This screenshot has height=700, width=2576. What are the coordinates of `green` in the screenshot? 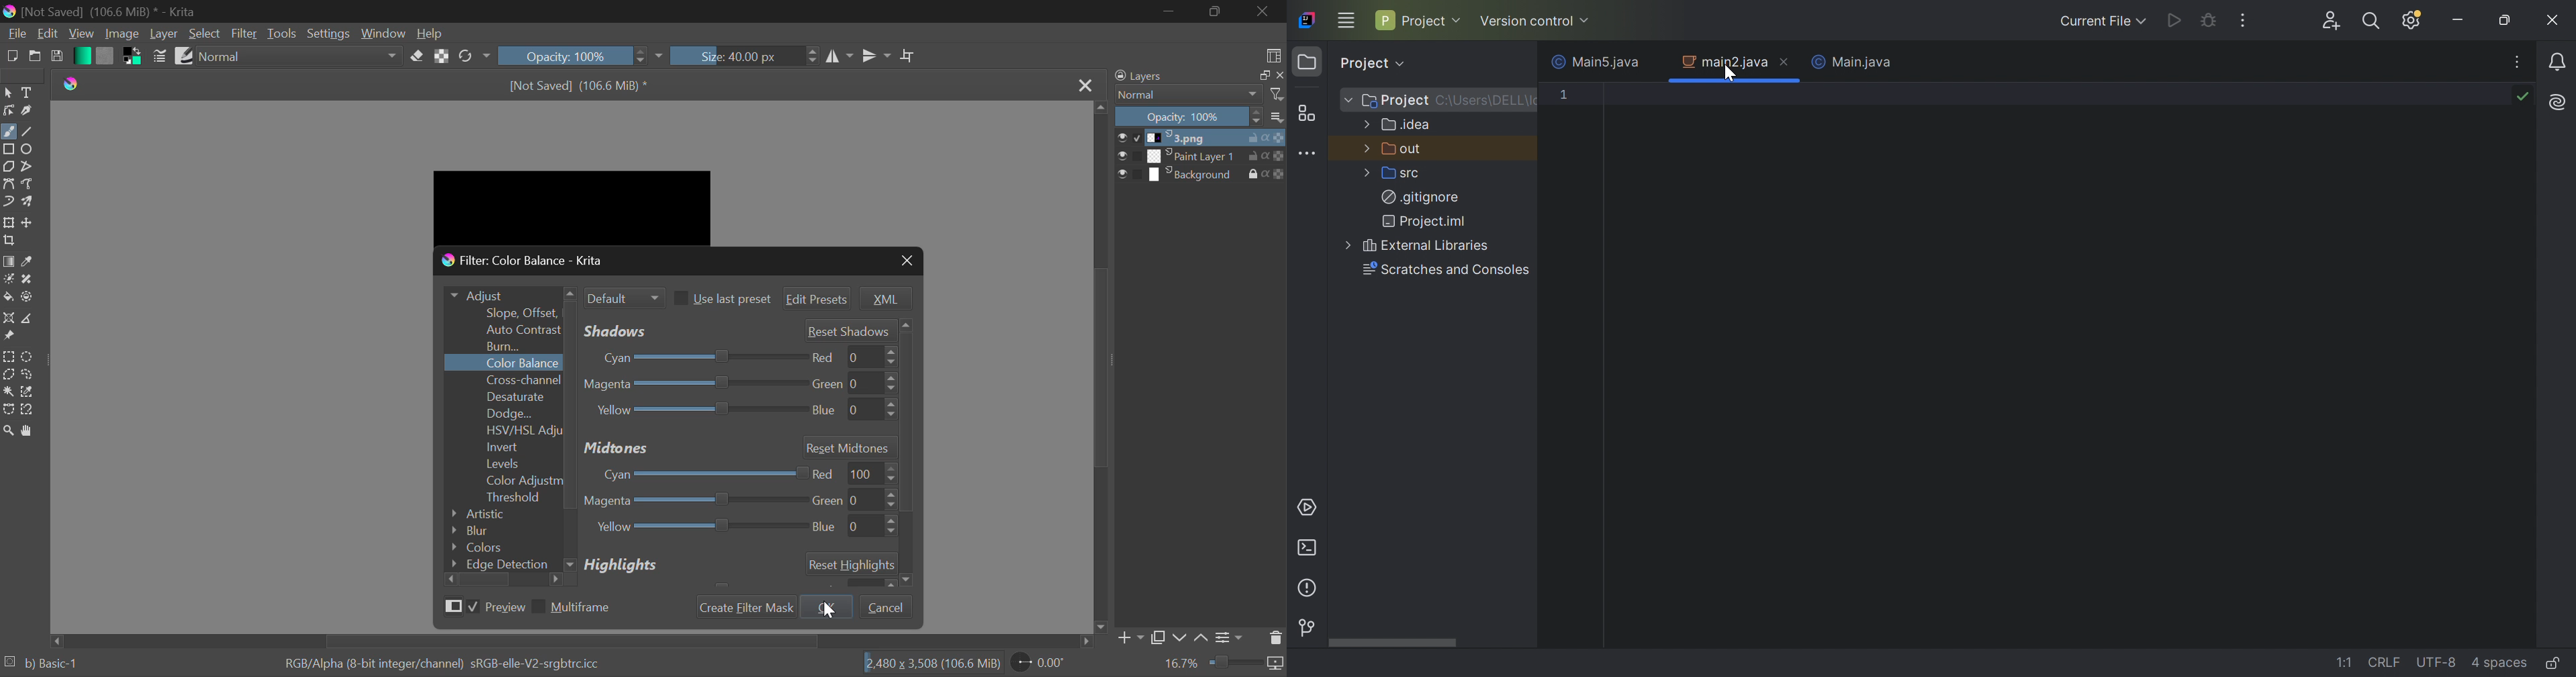 It's located at (848, 499).